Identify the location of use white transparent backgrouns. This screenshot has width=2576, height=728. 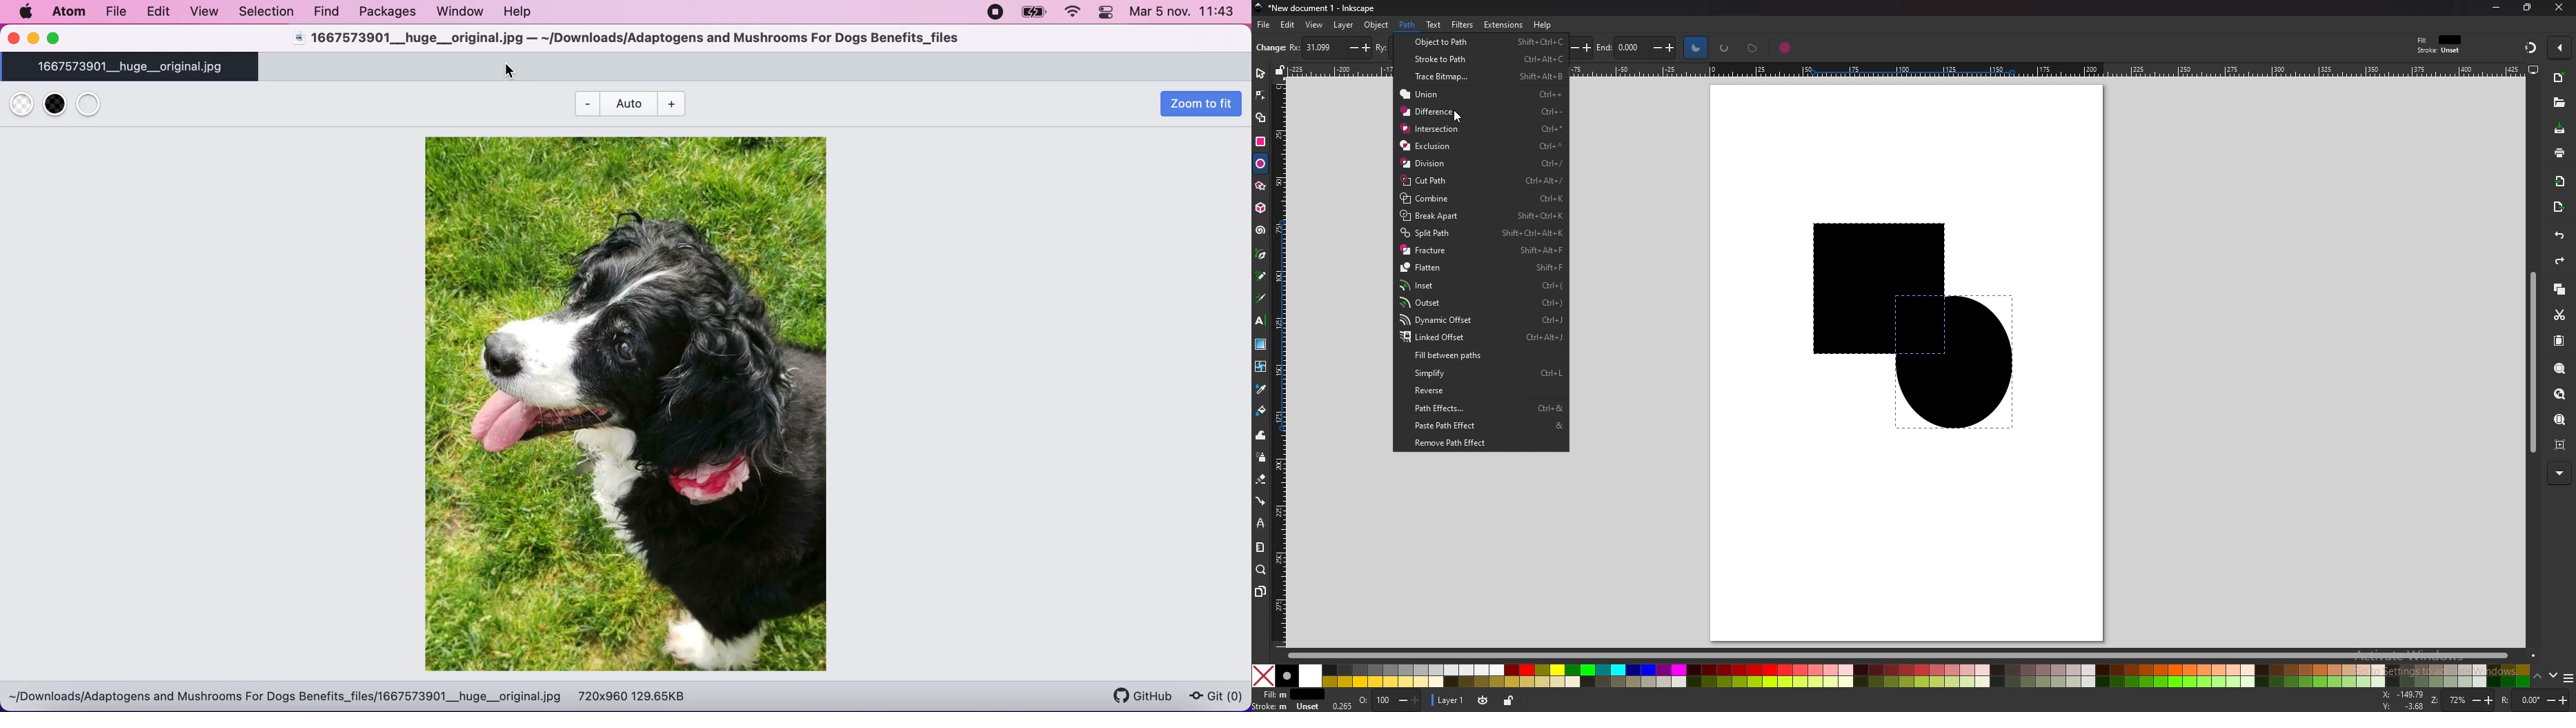
(22, 104).